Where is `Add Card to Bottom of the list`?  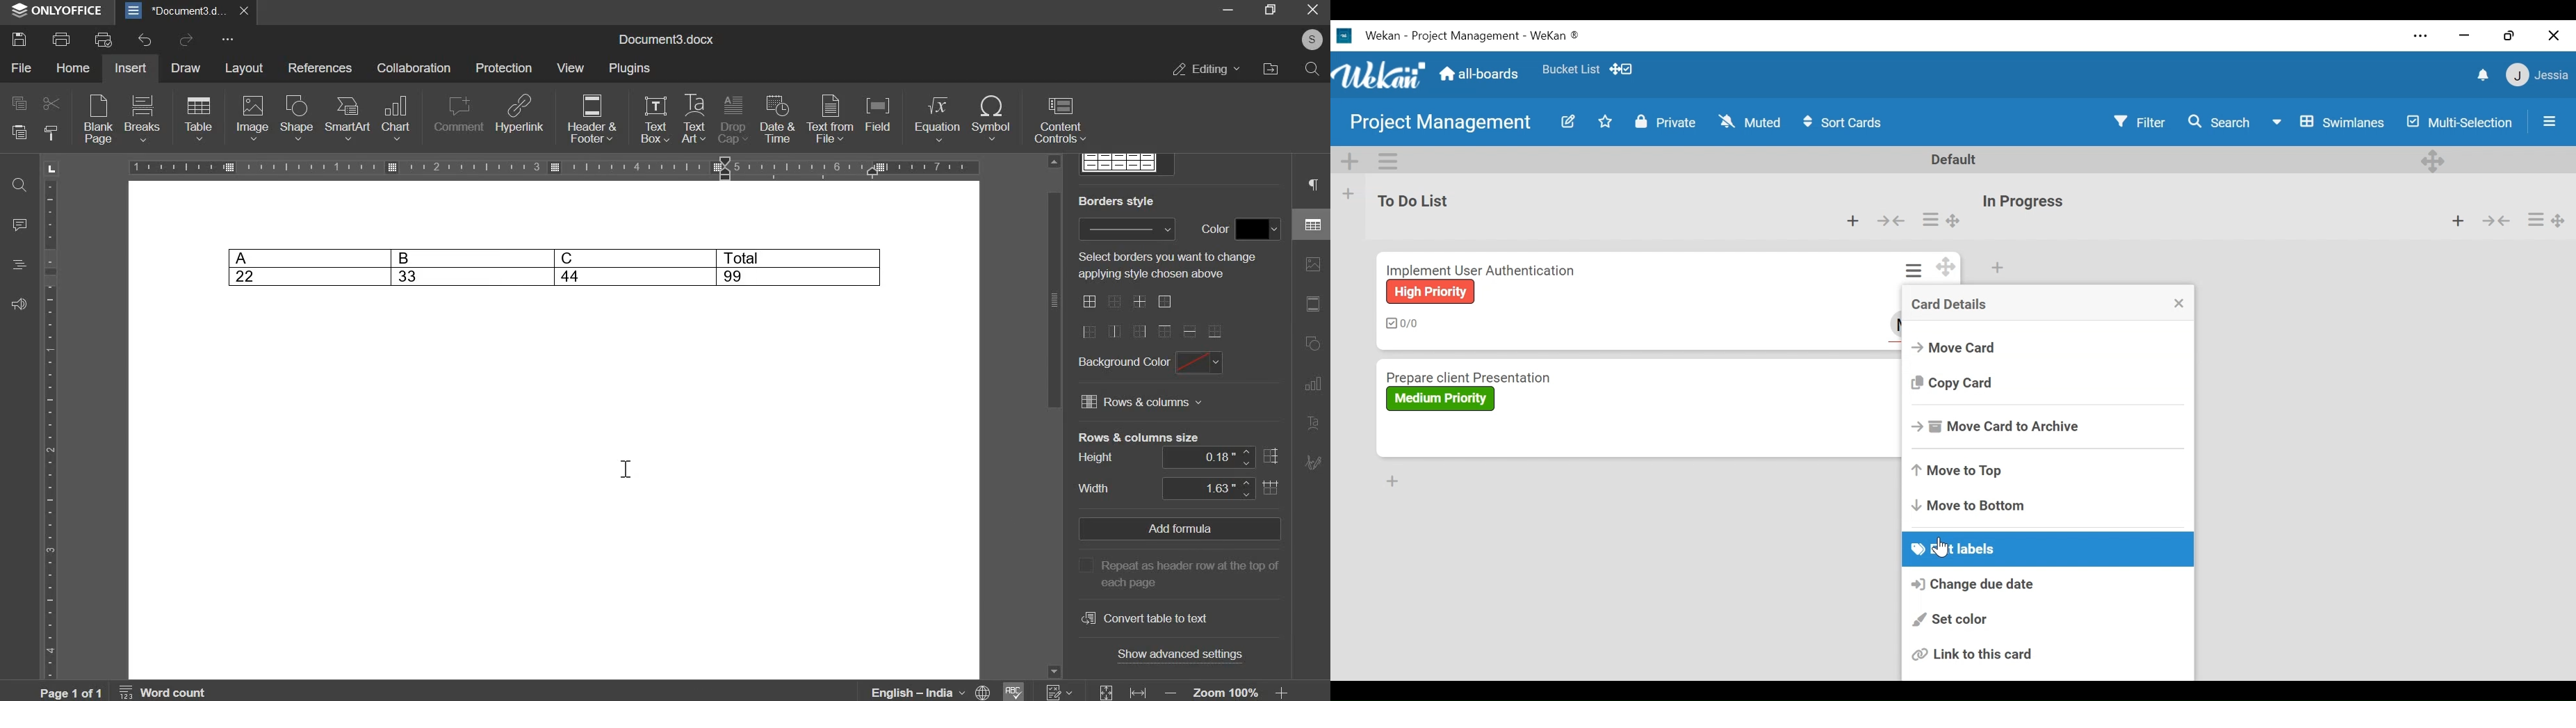
Add Card to Bottom of the list is located at coordinates (1394, 481).